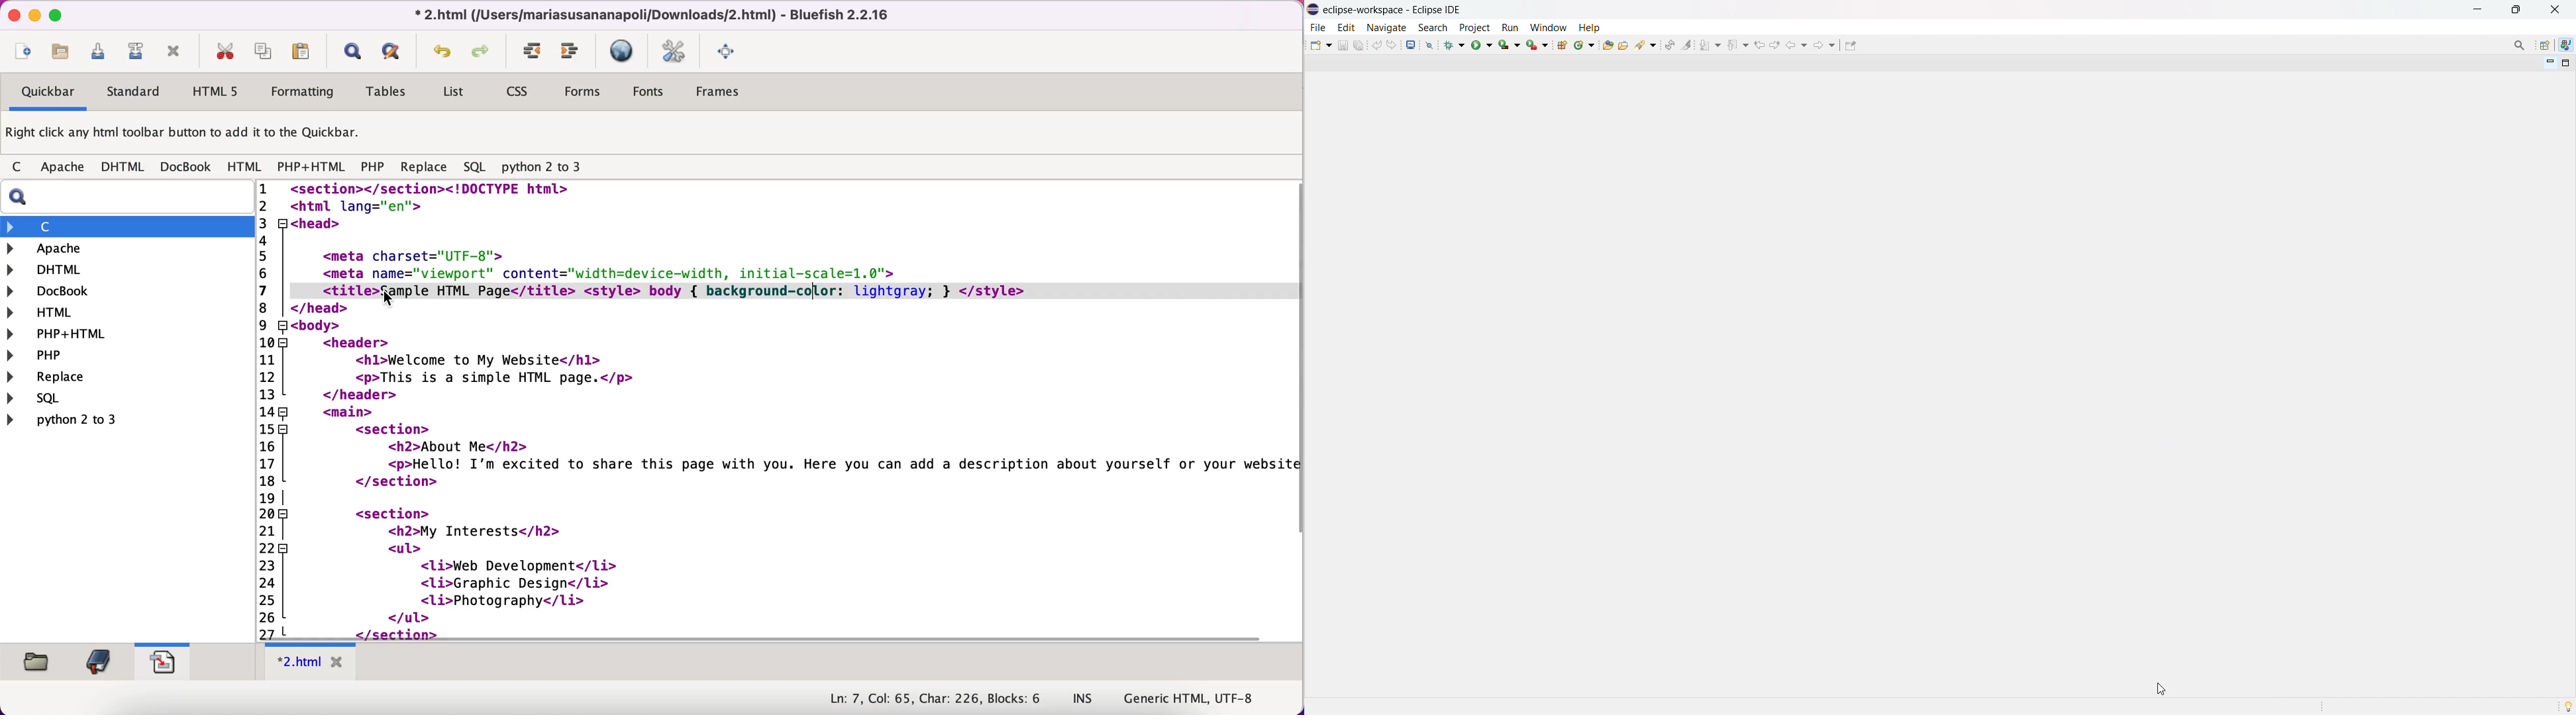 The width and height of the screenshot is (2576, 728). Describe the element at coordinates (2160, 689) in the screenshot. I see `cursor` at that location.